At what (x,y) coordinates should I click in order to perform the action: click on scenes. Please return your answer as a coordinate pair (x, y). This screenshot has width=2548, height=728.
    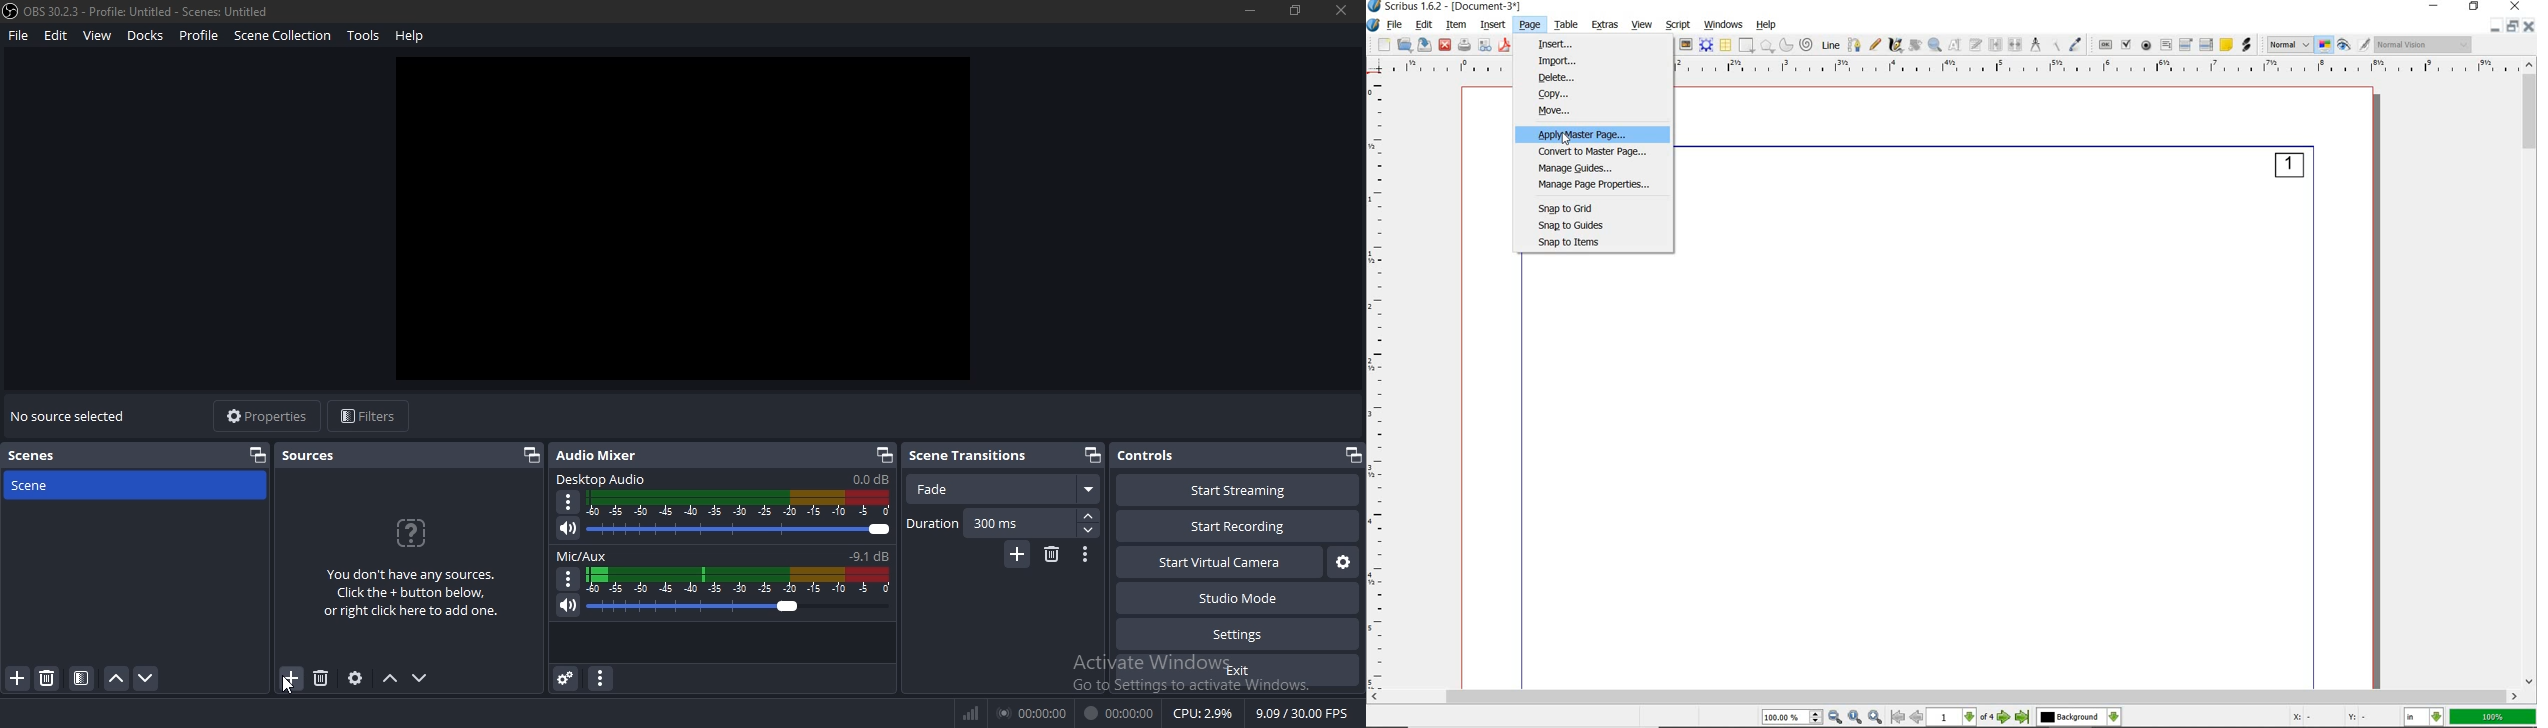
    Looking at the image, I should click on (34, 457).